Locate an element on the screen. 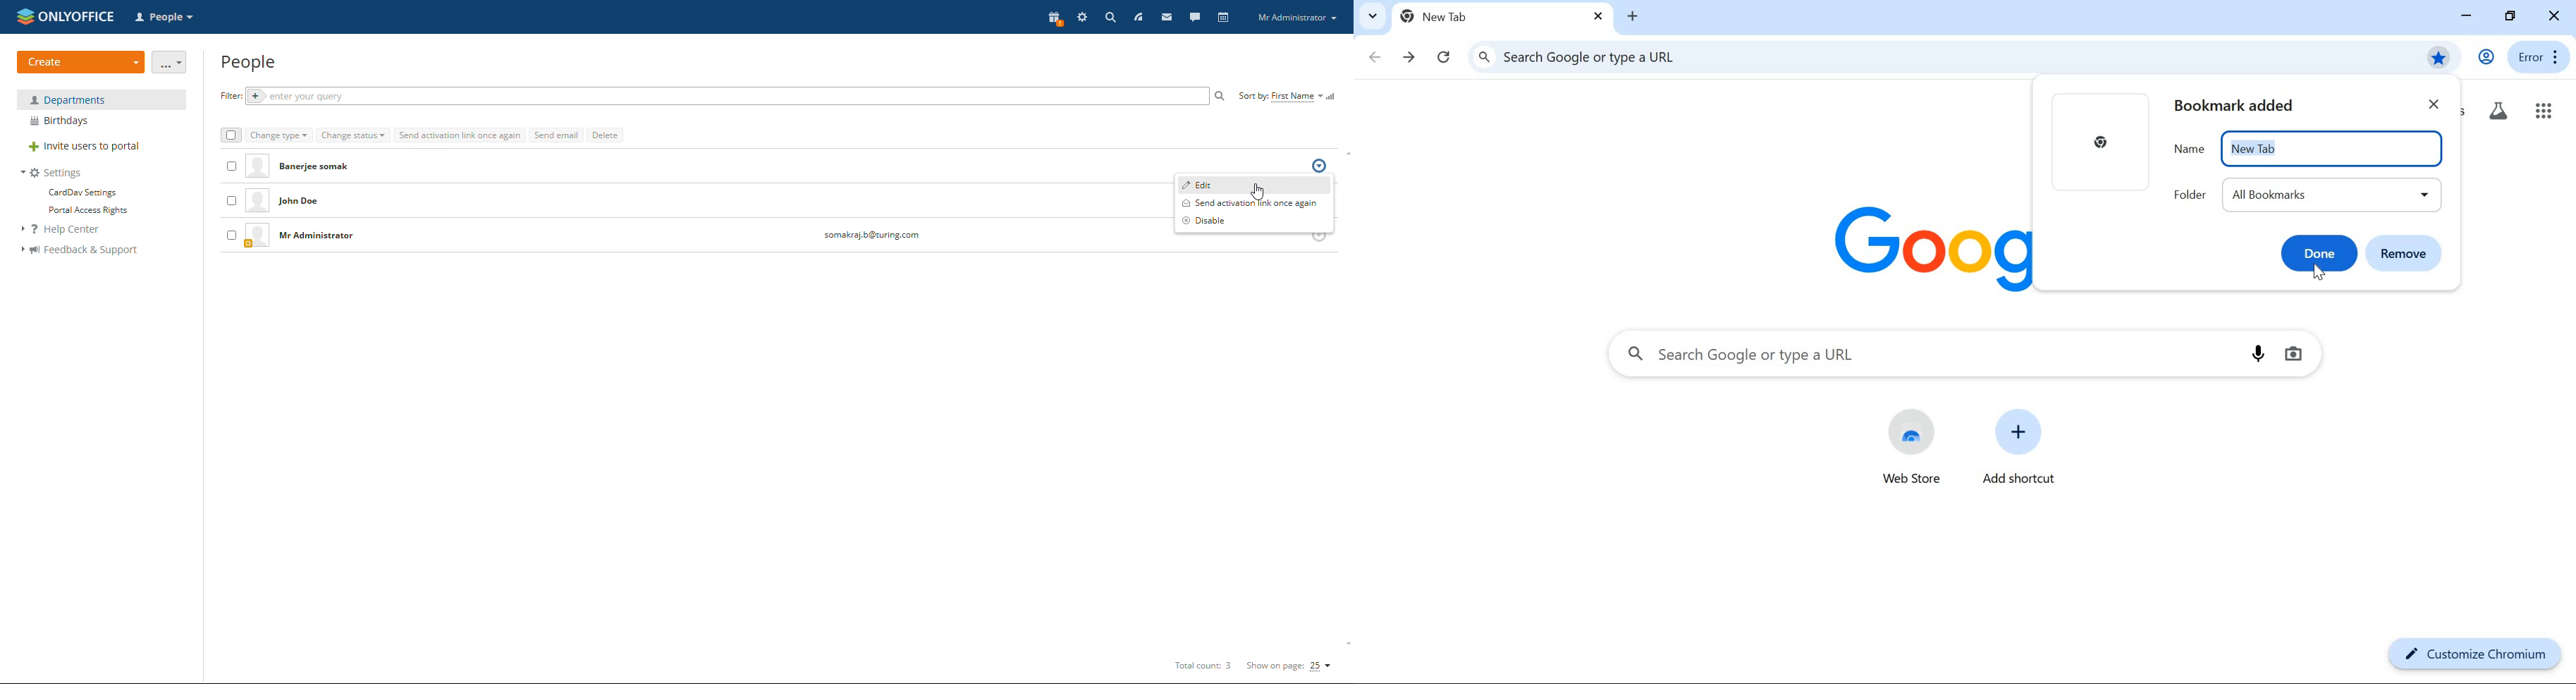 The height and width of the screenshot is (700, 2576). birthdays is located at coordinates (102, 121).